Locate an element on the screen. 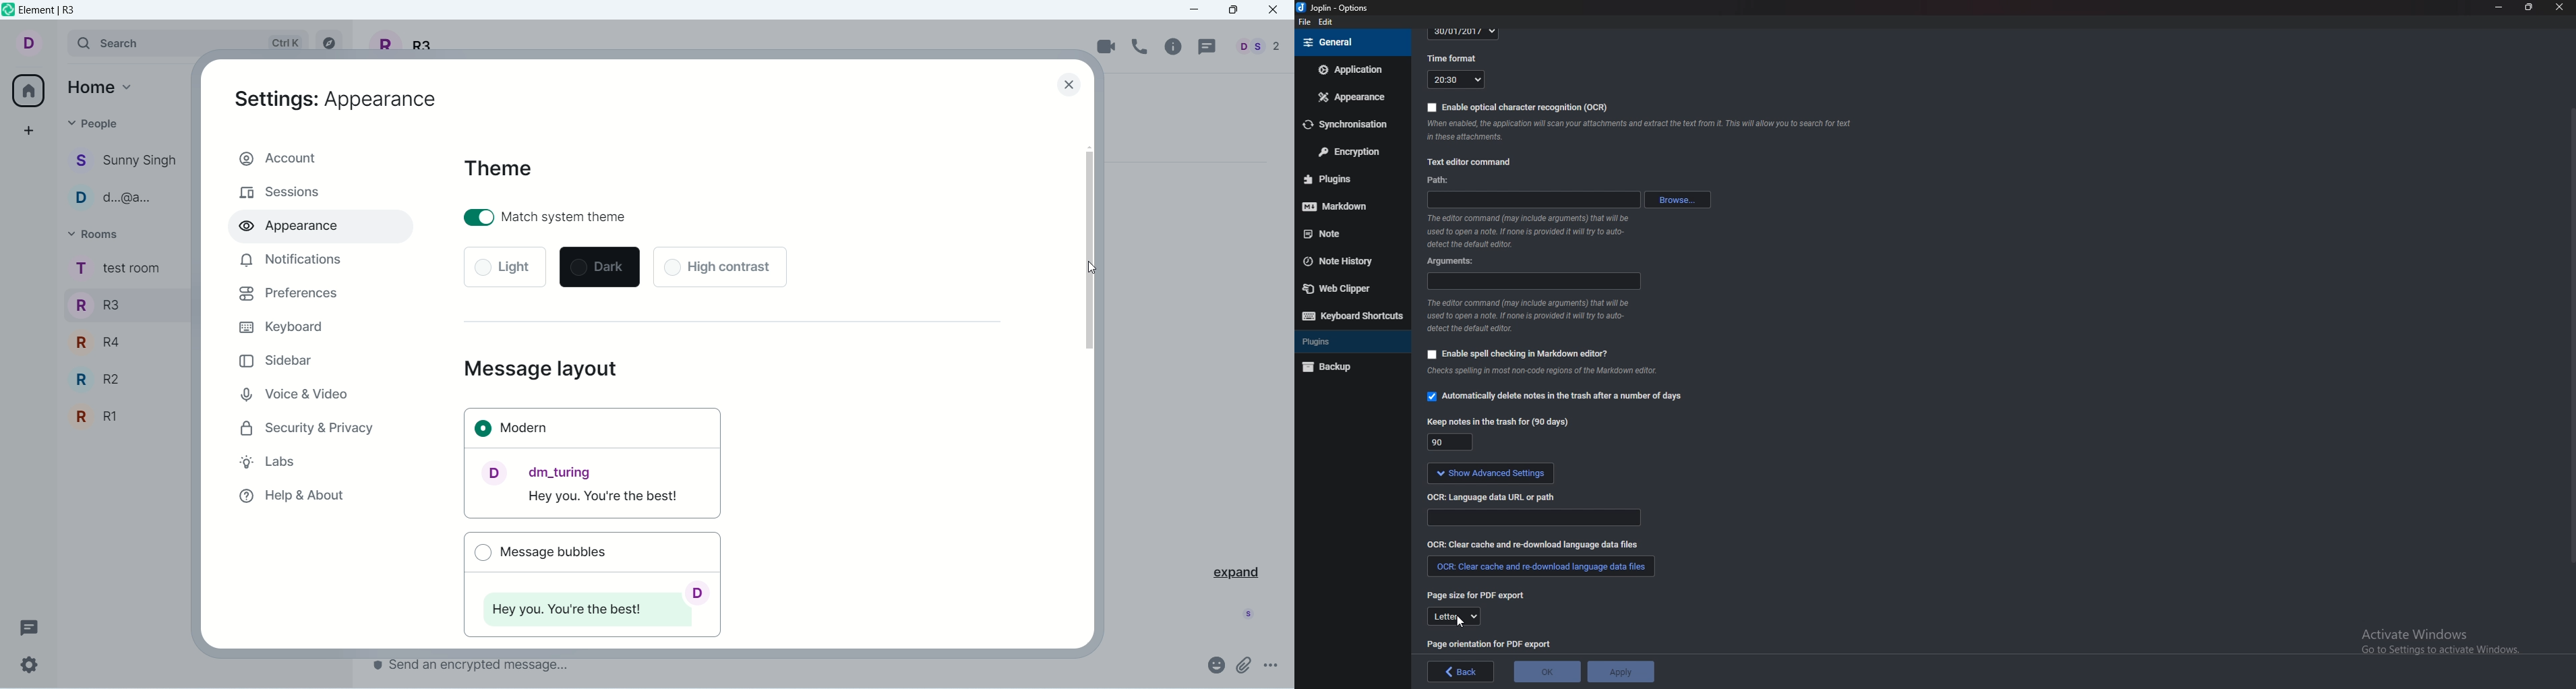 This screenshot has width=2576, height=700. scroll bar is located at coordinates (2571, 334).